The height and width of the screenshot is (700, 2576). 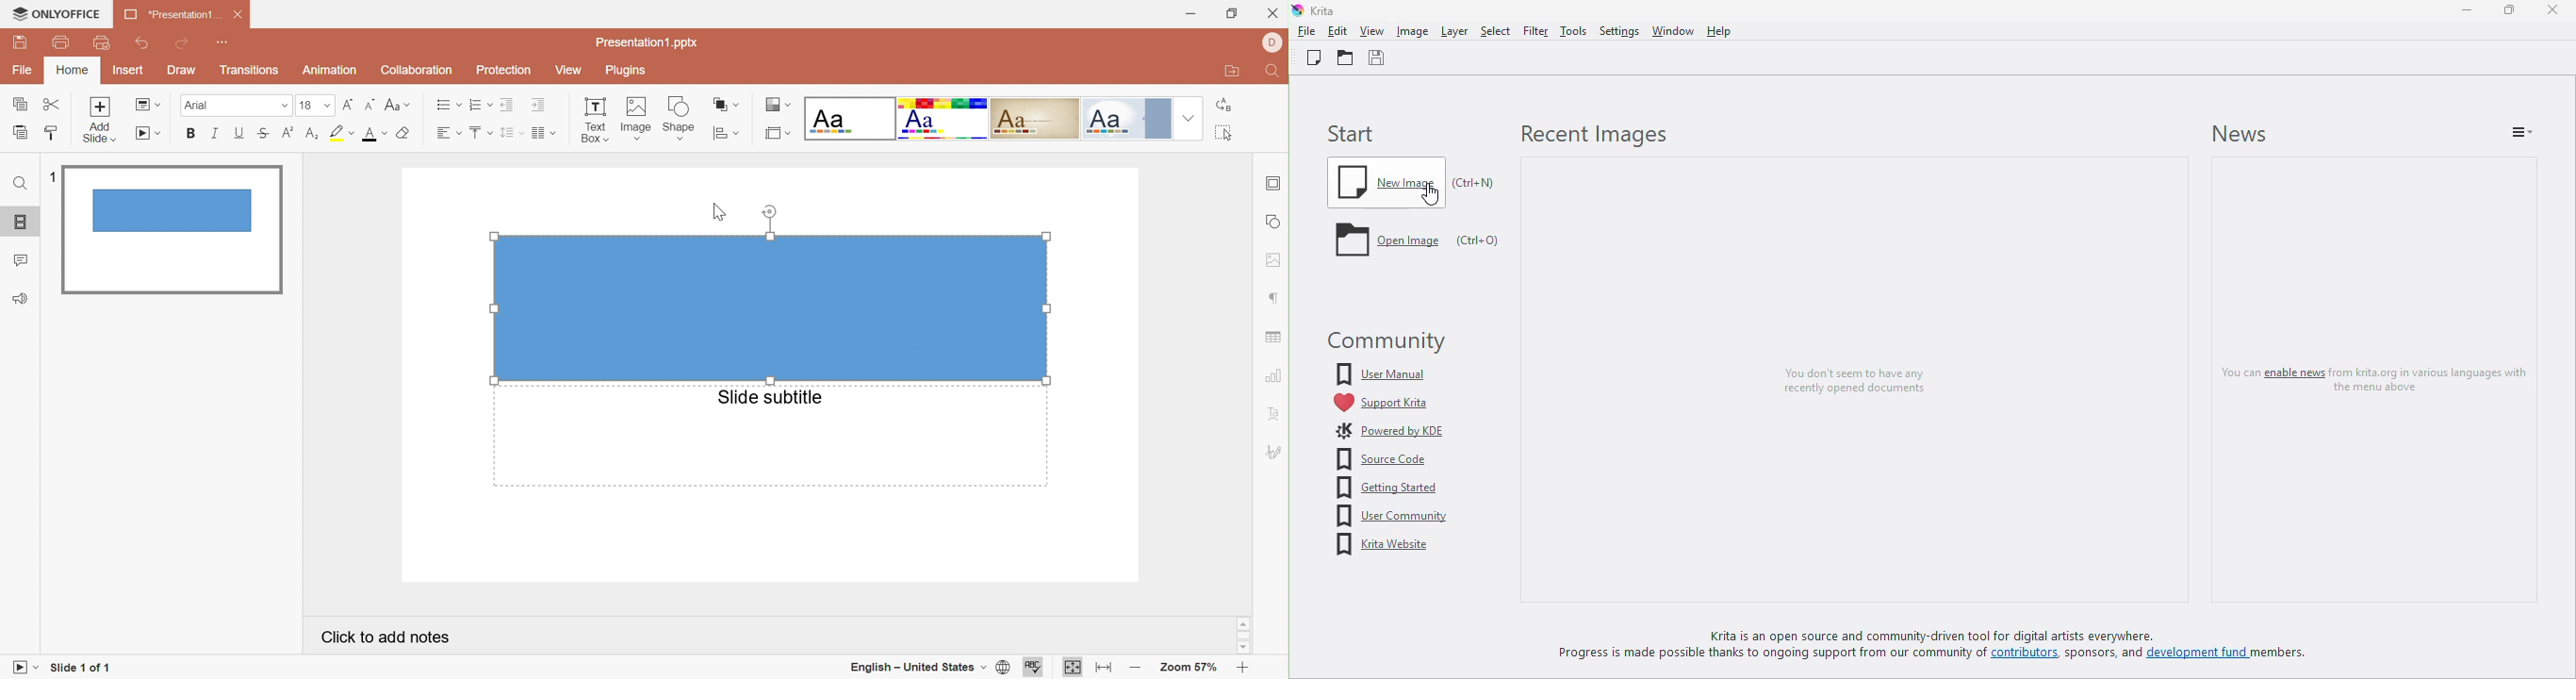 What do you see at coordinates (1718, 31) in the screenshot?
I see `help` at bounding box center [1718, 31].